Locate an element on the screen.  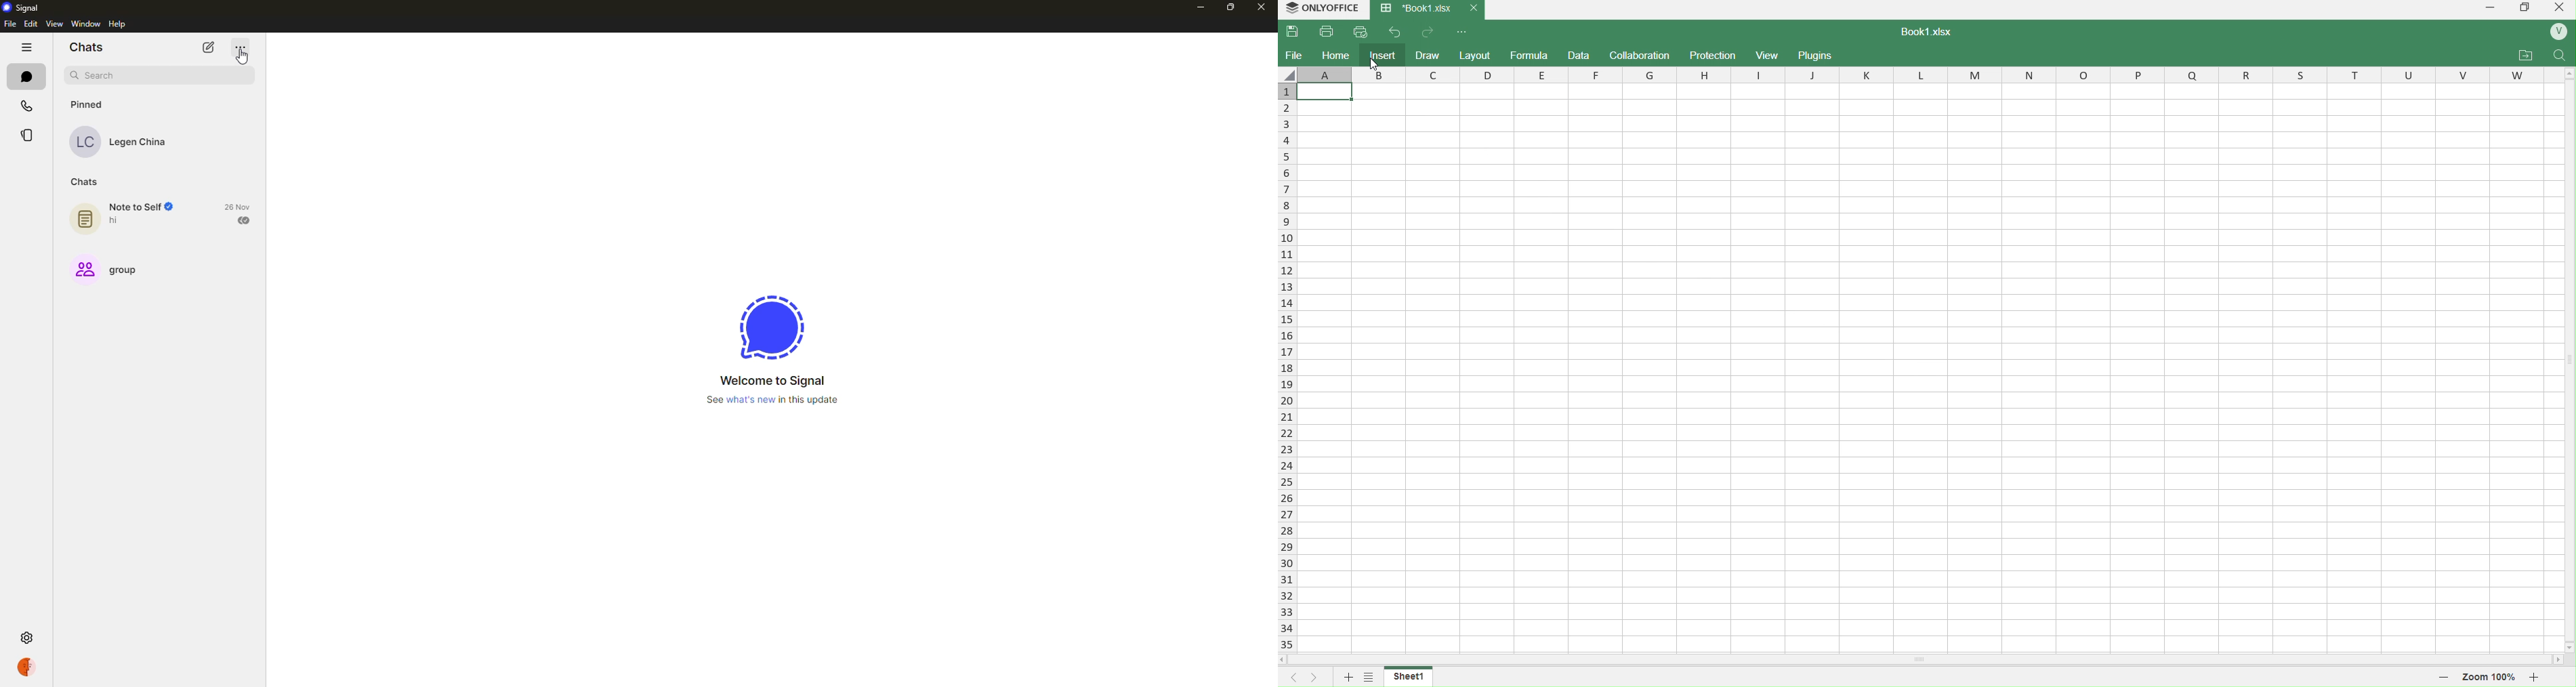
move up  is located at coordinates (2568, 74).